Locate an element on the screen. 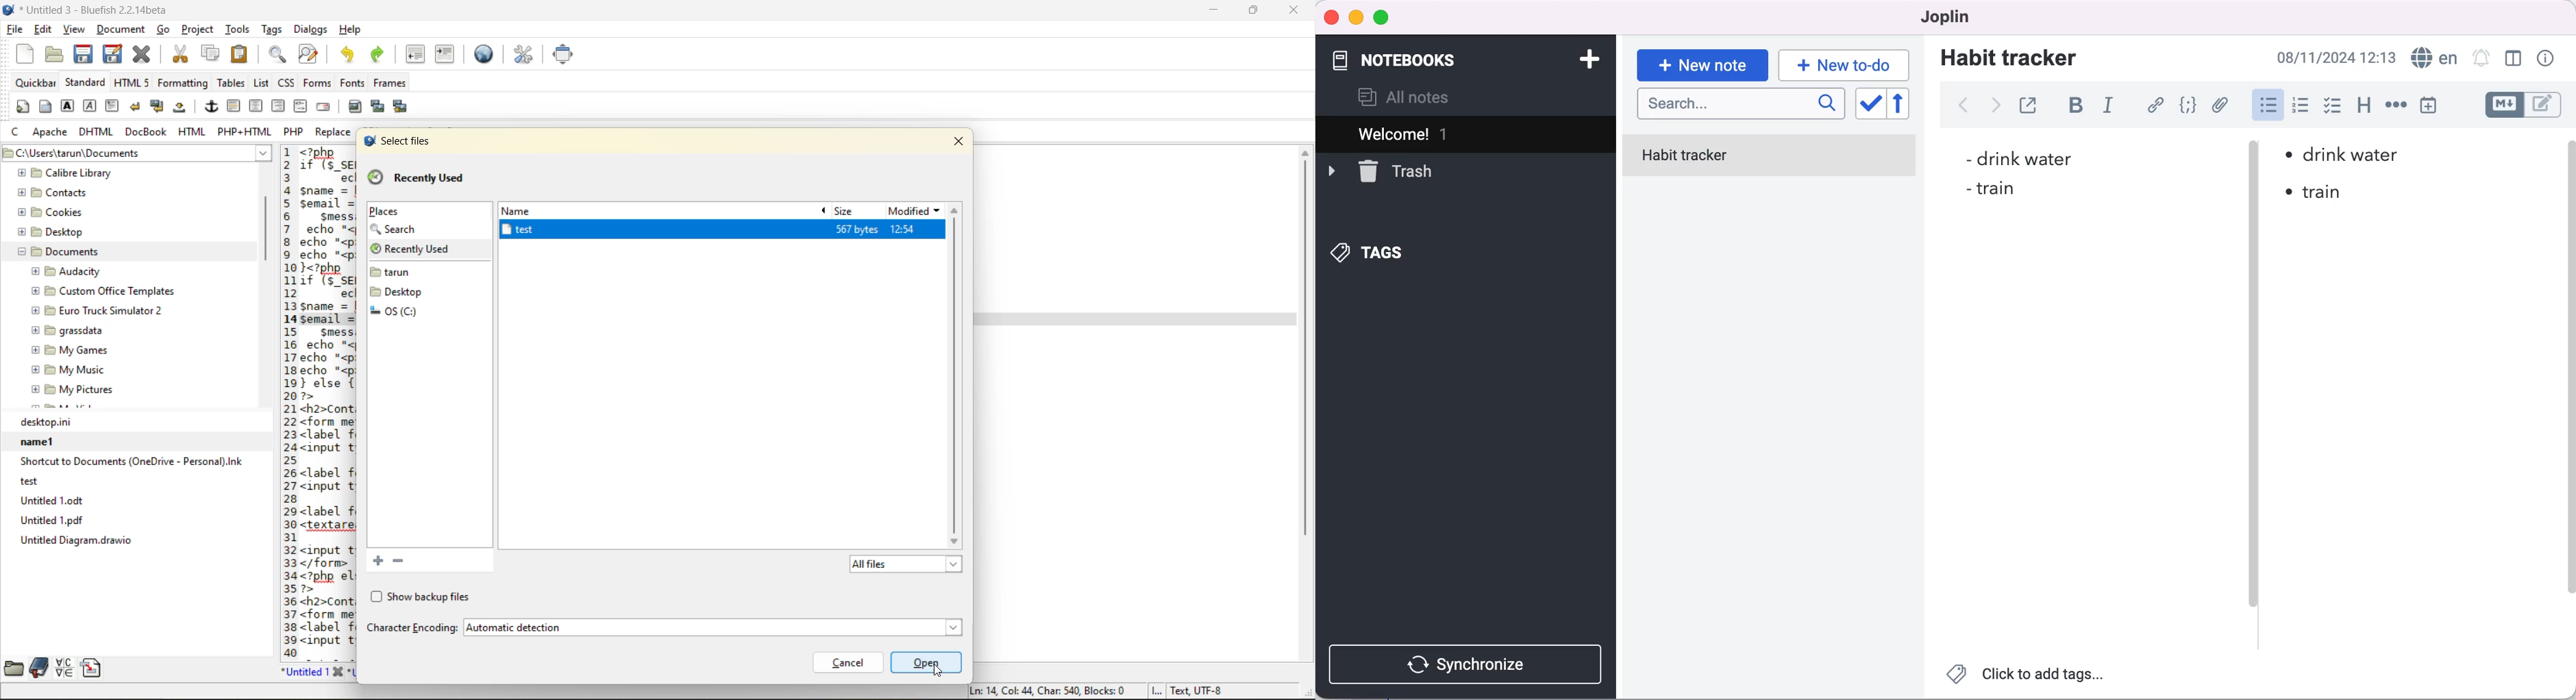 This screenshot has width=2576, height=700. untitled 1 tab is located at coordinates (312, 671).